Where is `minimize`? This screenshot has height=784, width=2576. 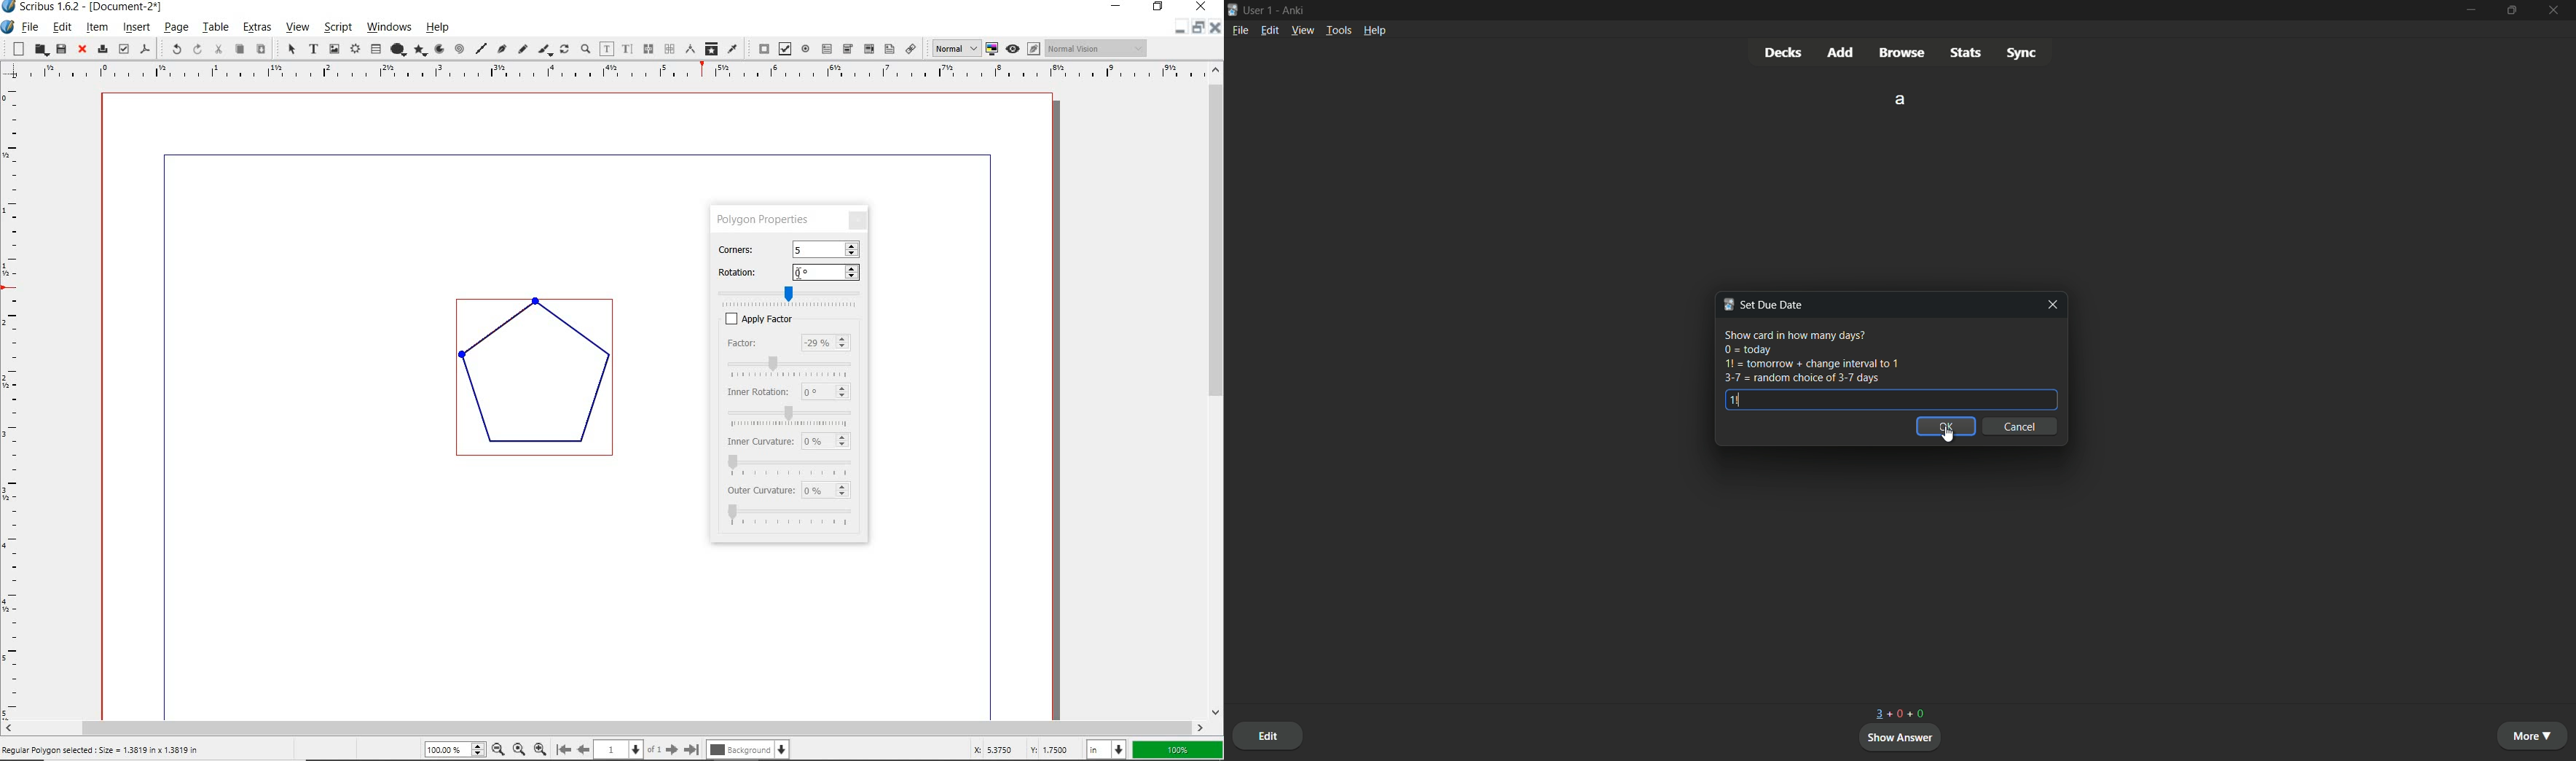 minimize is located at coordinates (2473, 10).